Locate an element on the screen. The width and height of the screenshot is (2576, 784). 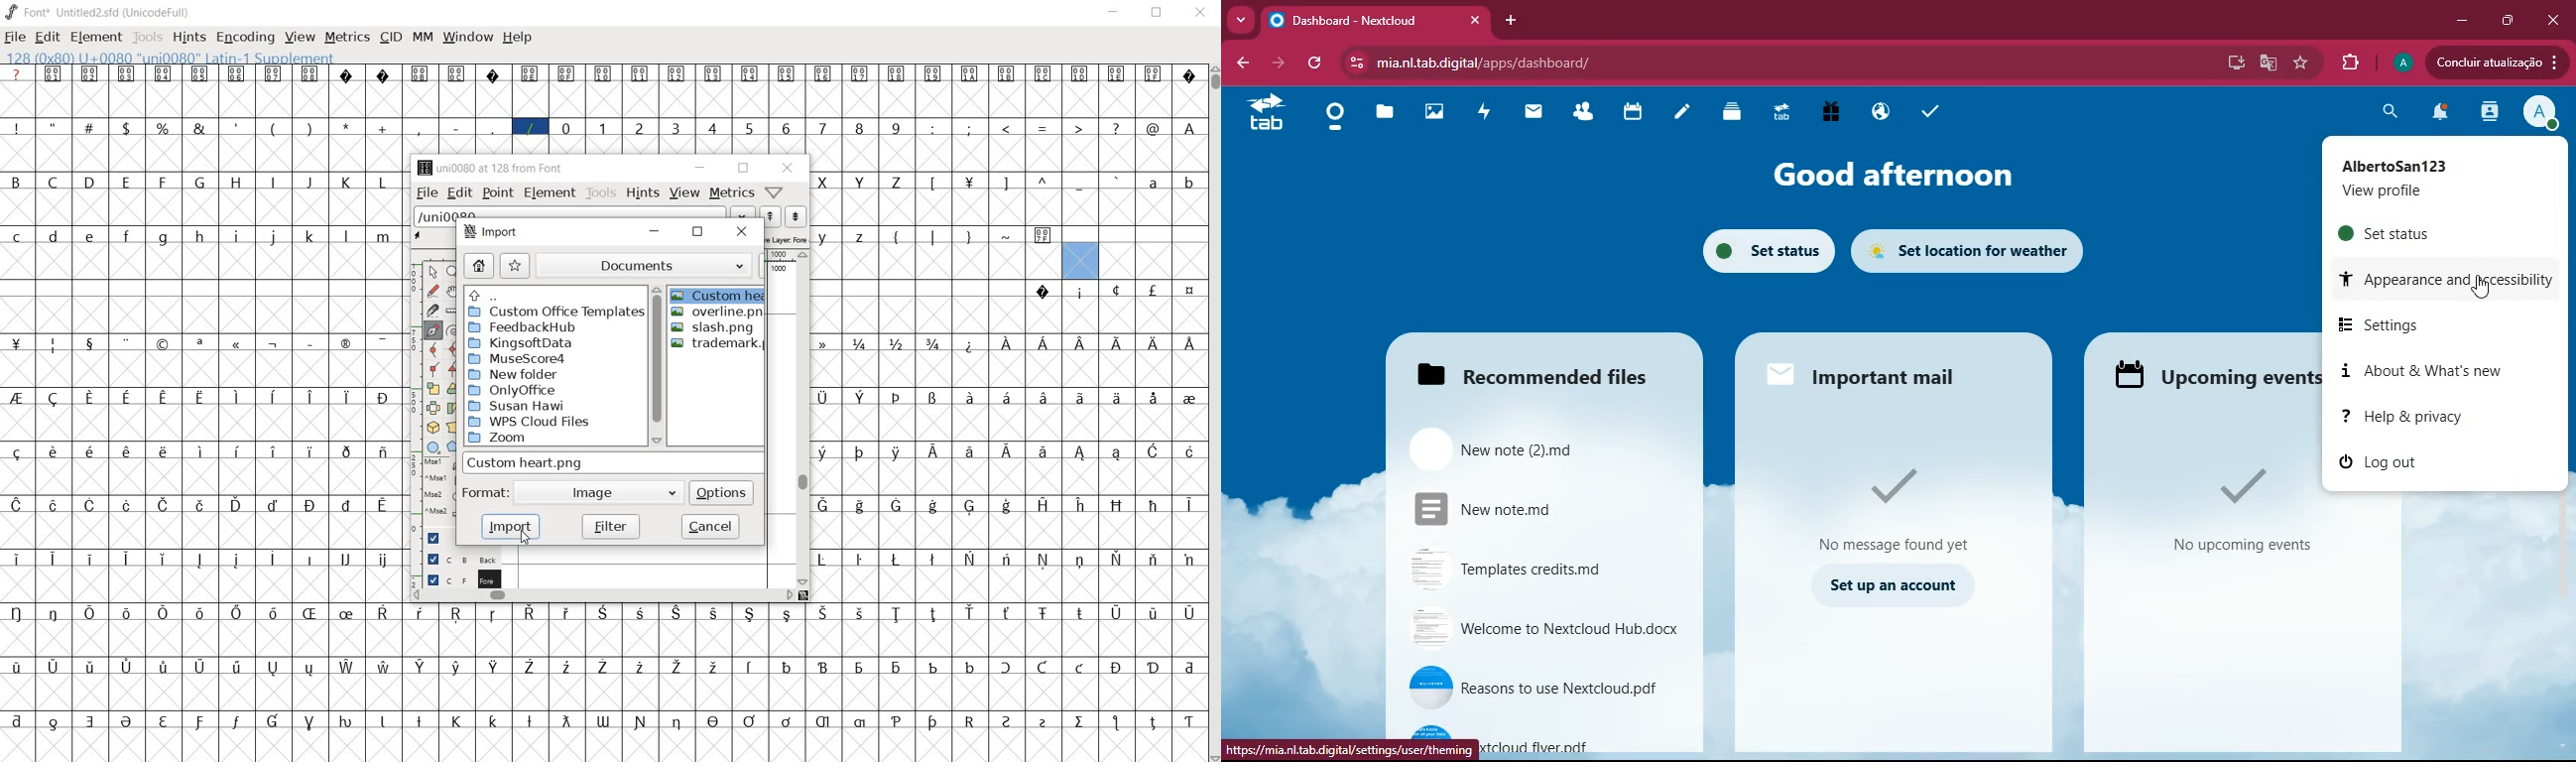
glyph is located at coordinates (53, 451).